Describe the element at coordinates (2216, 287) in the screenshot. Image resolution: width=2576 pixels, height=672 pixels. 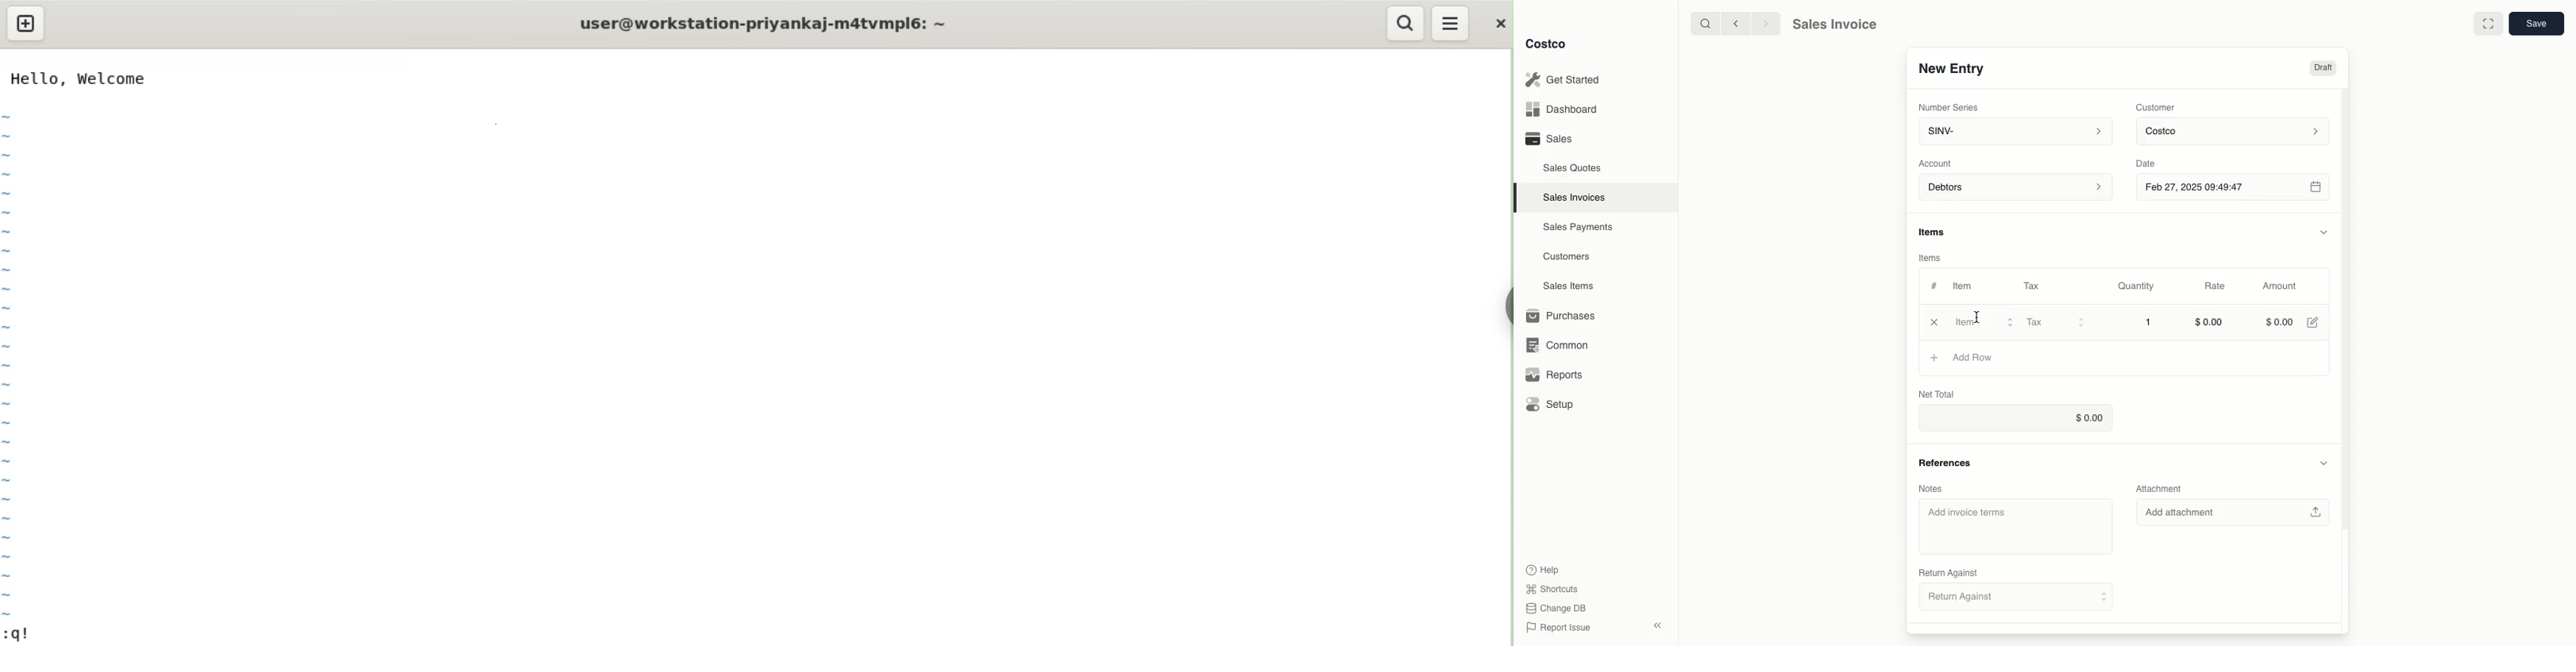
I see `Rate` at that location.